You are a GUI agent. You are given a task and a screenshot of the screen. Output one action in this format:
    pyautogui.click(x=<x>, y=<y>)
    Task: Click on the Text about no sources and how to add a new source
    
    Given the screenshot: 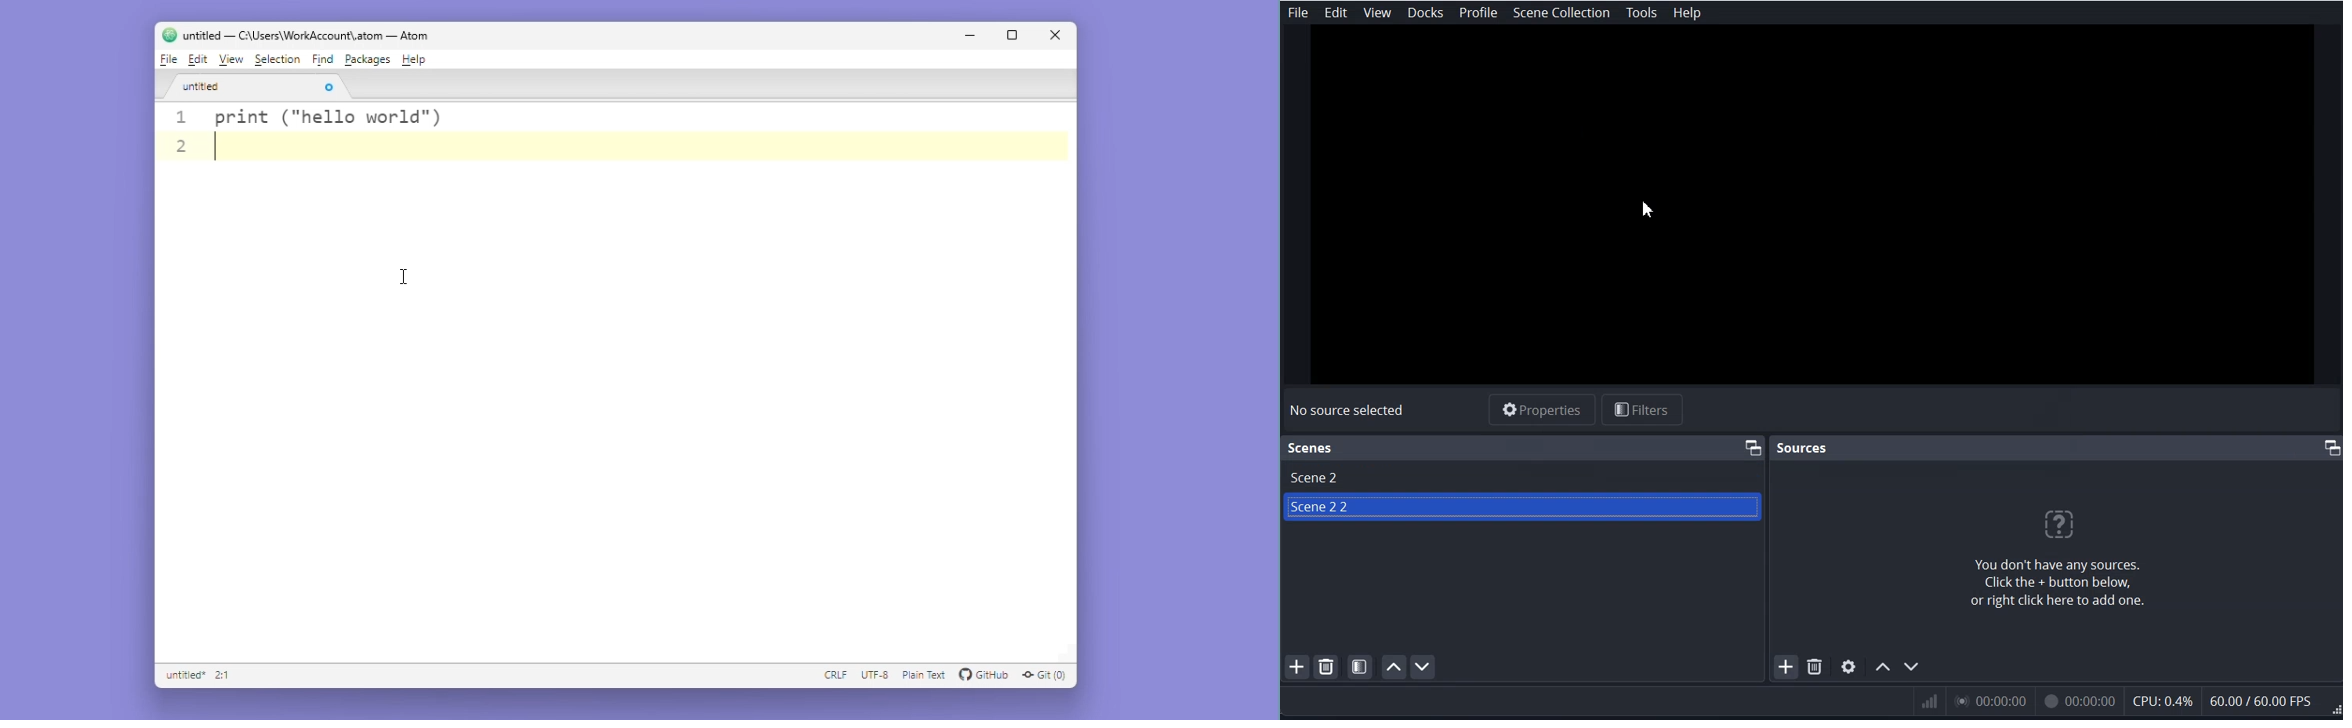 What is the action you would take?
    pyautogui.click(x=2060, y=558)
    